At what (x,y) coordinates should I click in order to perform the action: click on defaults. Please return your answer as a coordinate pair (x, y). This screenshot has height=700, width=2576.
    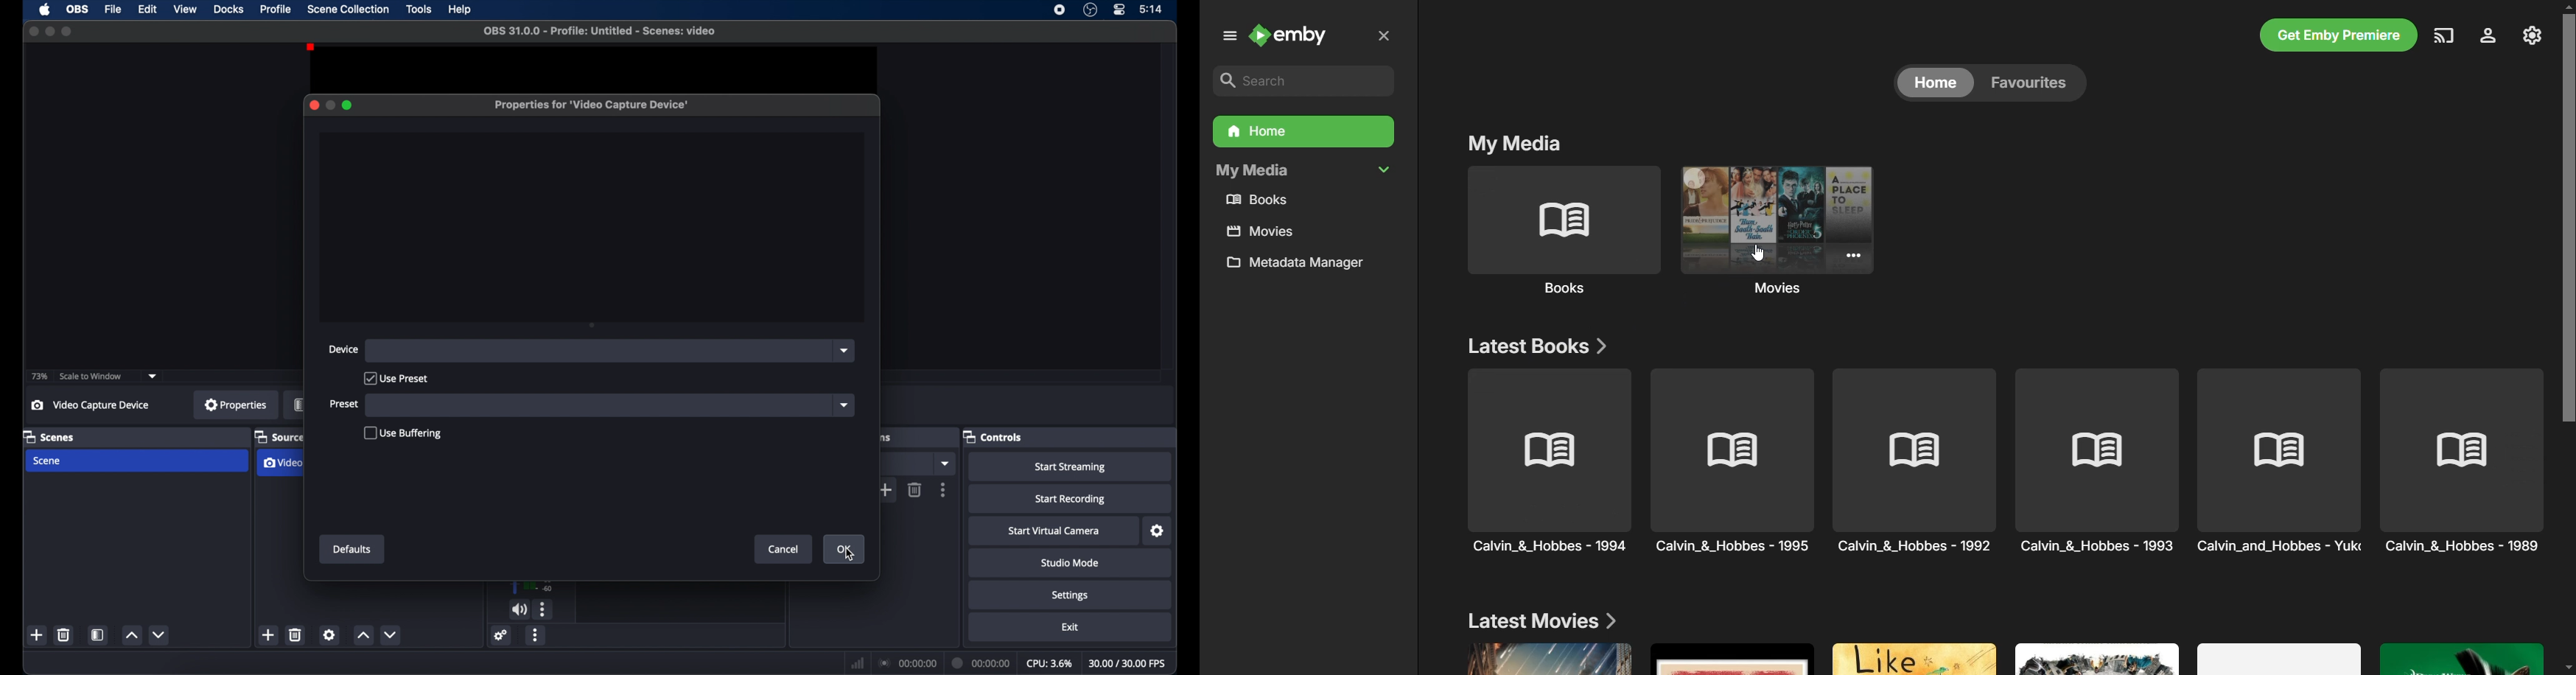
    Looking at the image, I should click on (354, 549).